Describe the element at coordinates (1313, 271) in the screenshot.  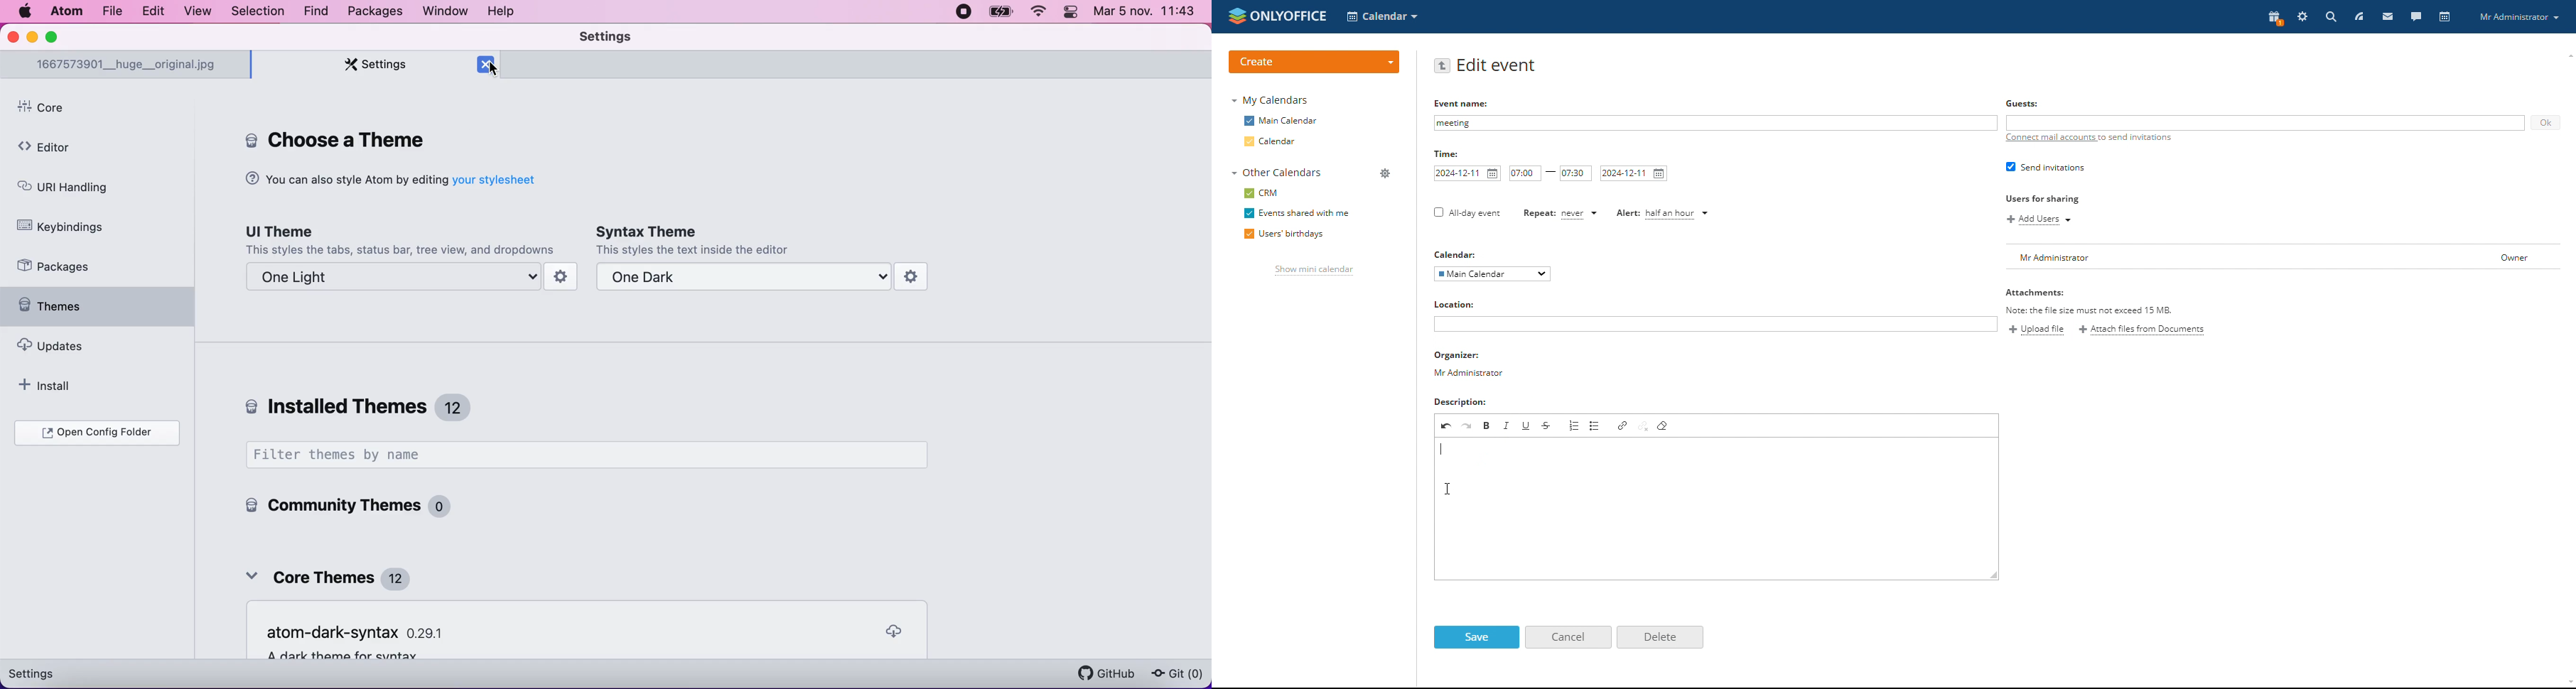
I see `show mini calendar` at that location.